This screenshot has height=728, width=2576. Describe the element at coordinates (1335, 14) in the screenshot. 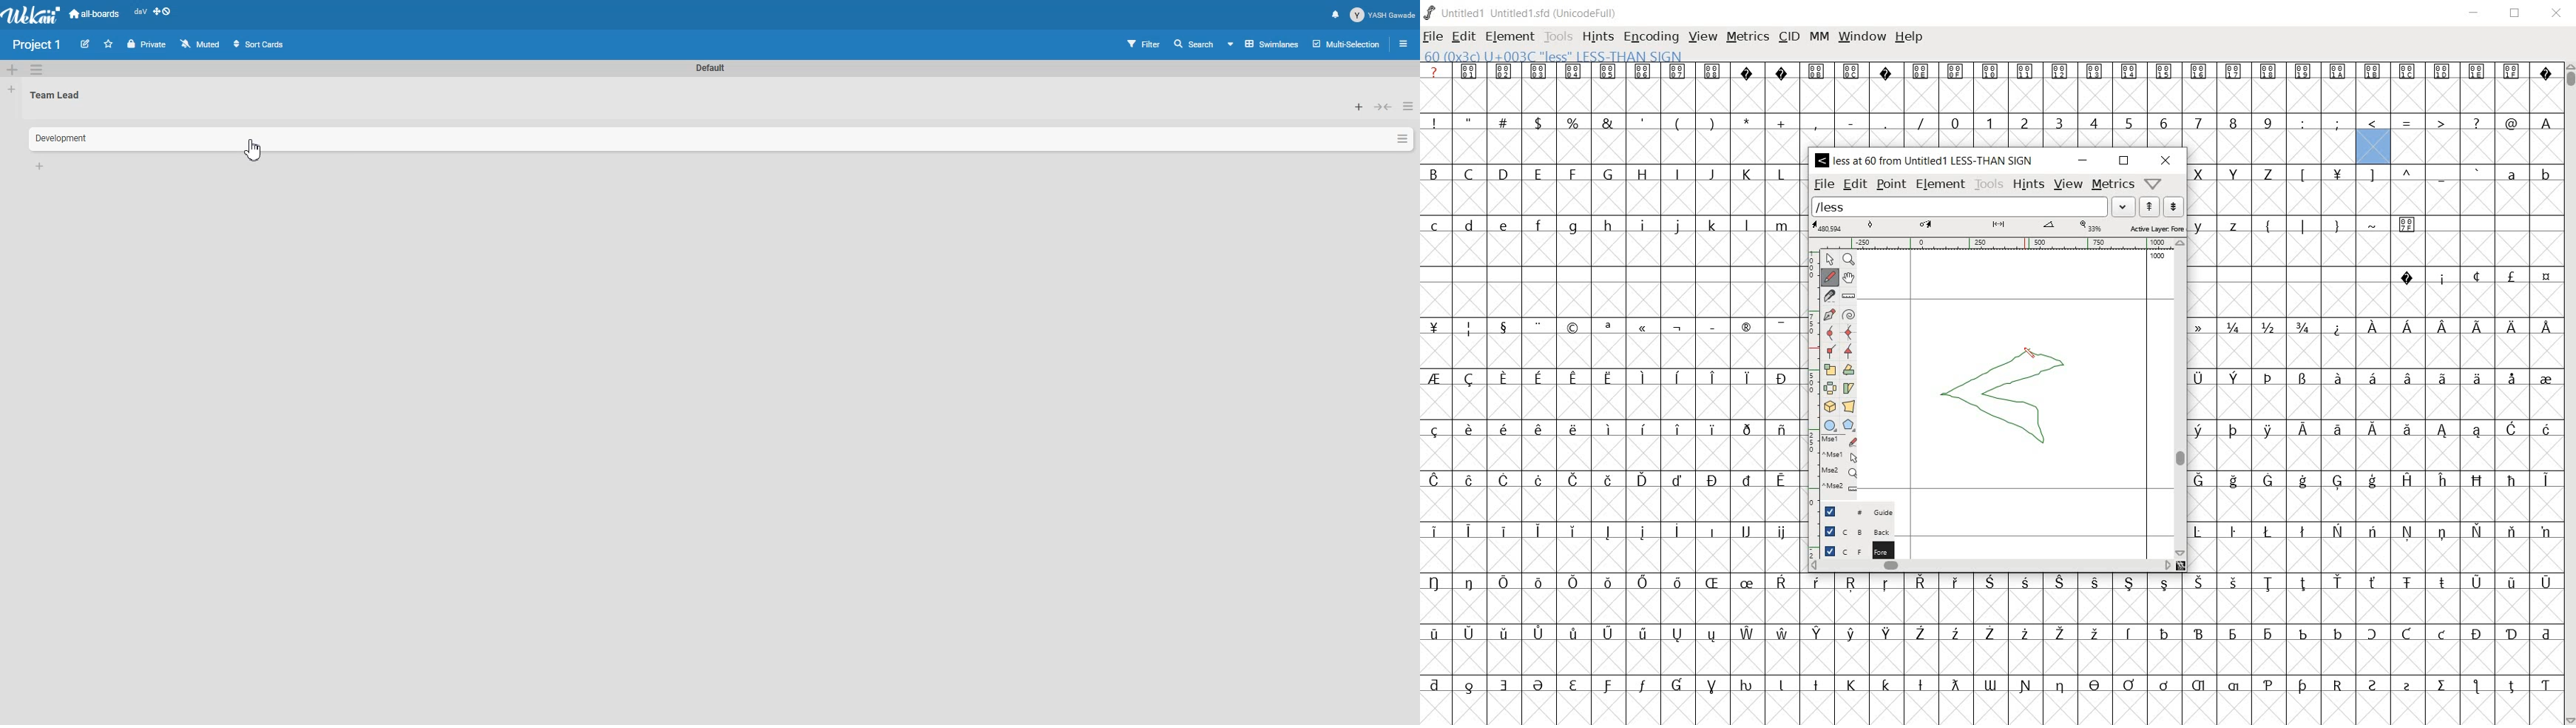

I see `Notification` at that location.